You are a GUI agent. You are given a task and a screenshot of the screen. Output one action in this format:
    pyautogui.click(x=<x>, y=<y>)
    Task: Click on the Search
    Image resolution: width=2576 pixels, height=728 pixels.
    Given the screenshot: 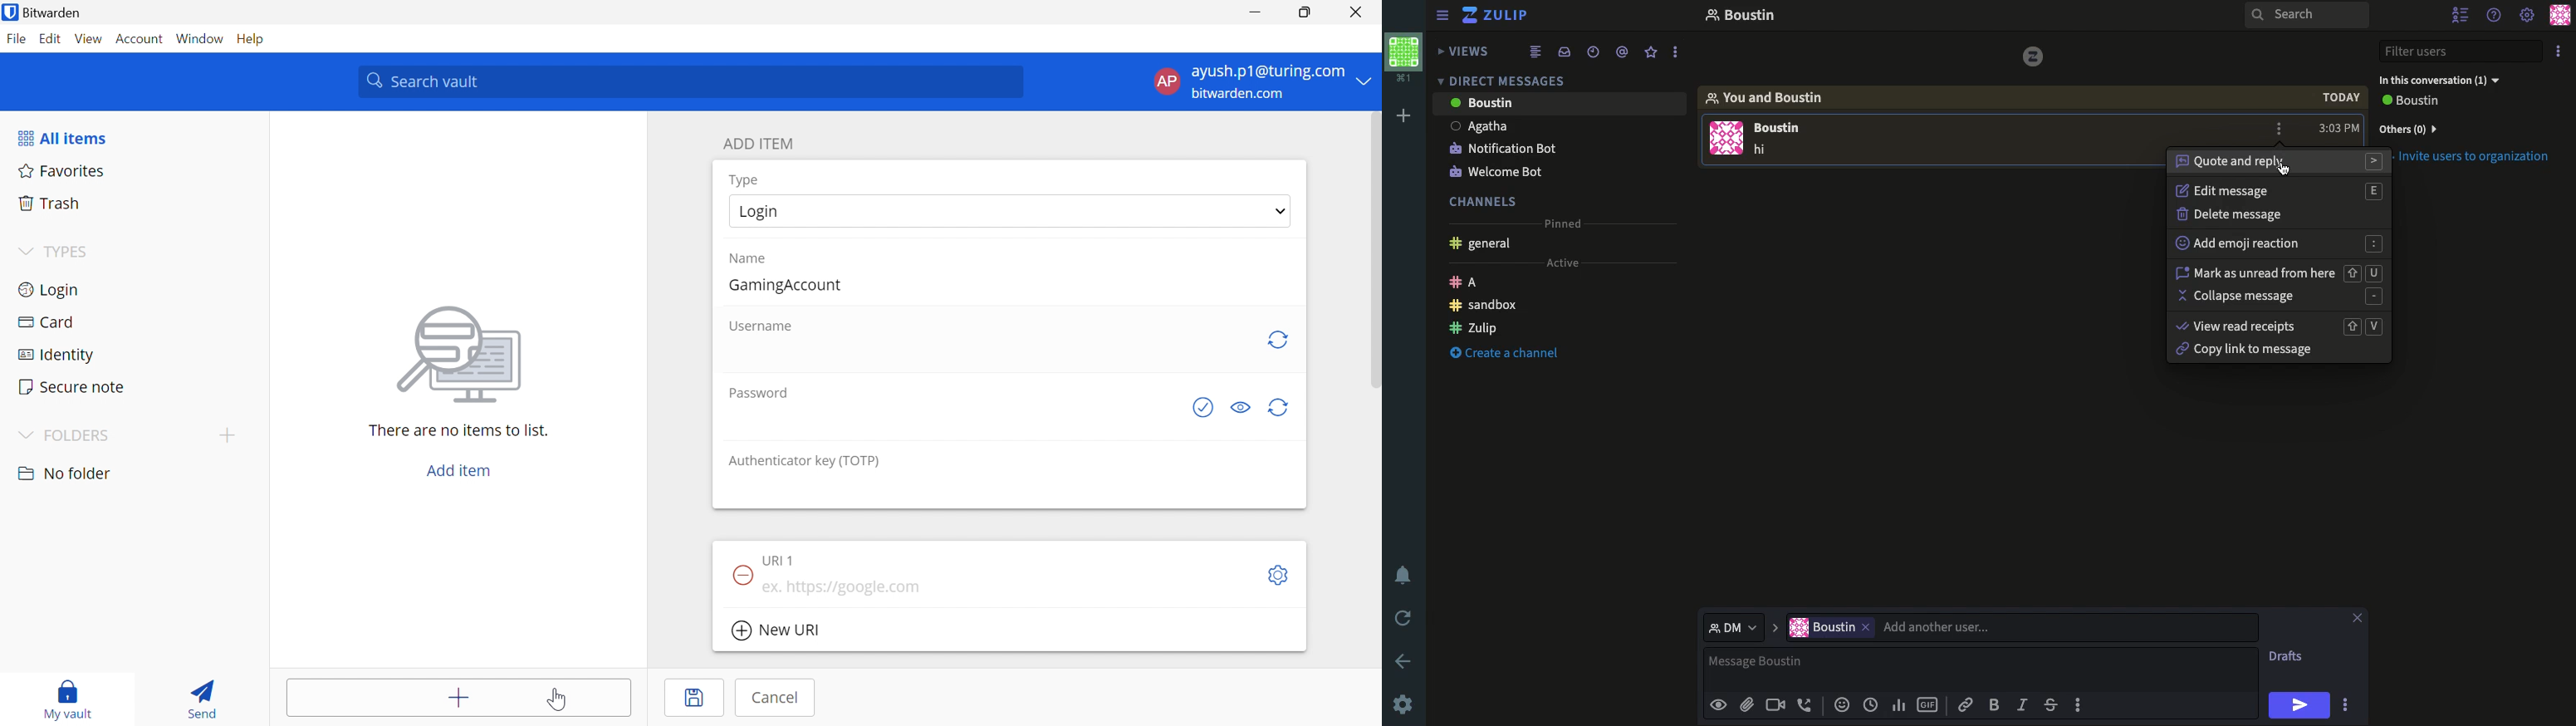 What is the action you would take?
    pyautogui.click(x=2306, y=17)
    